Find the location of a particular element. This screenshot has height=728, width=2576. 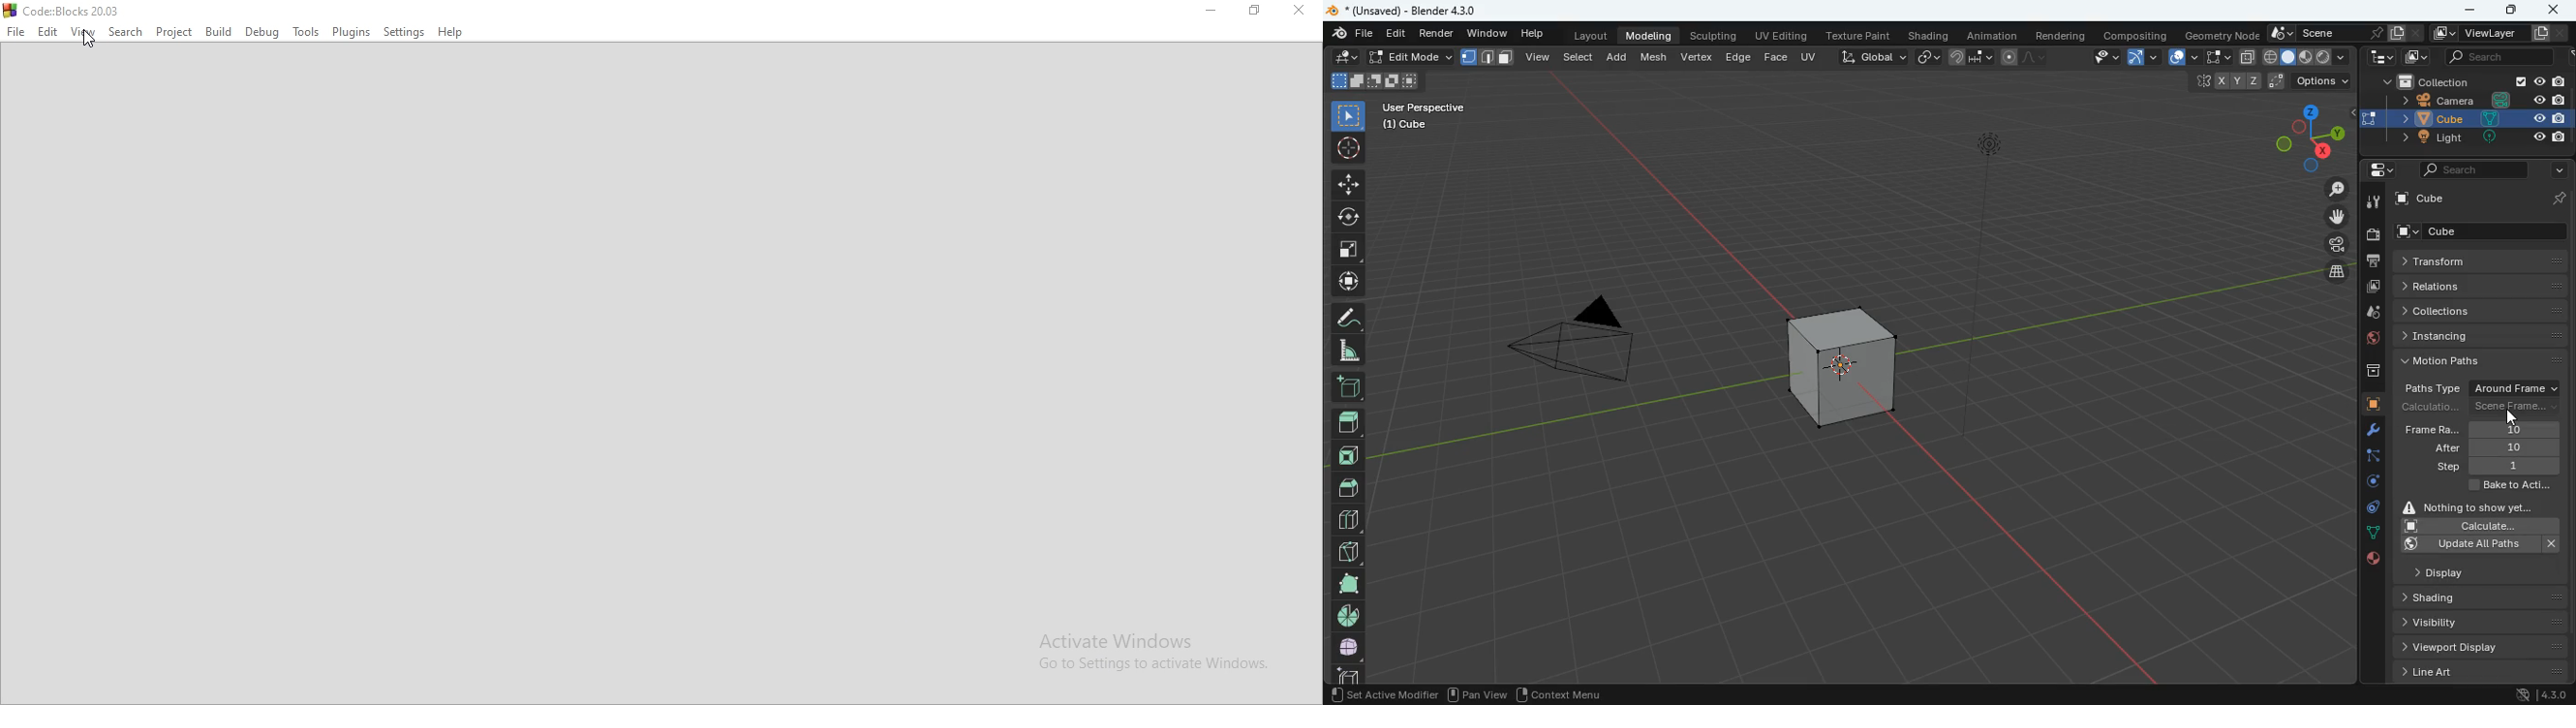

shading is located at coordinates (1931, 37).